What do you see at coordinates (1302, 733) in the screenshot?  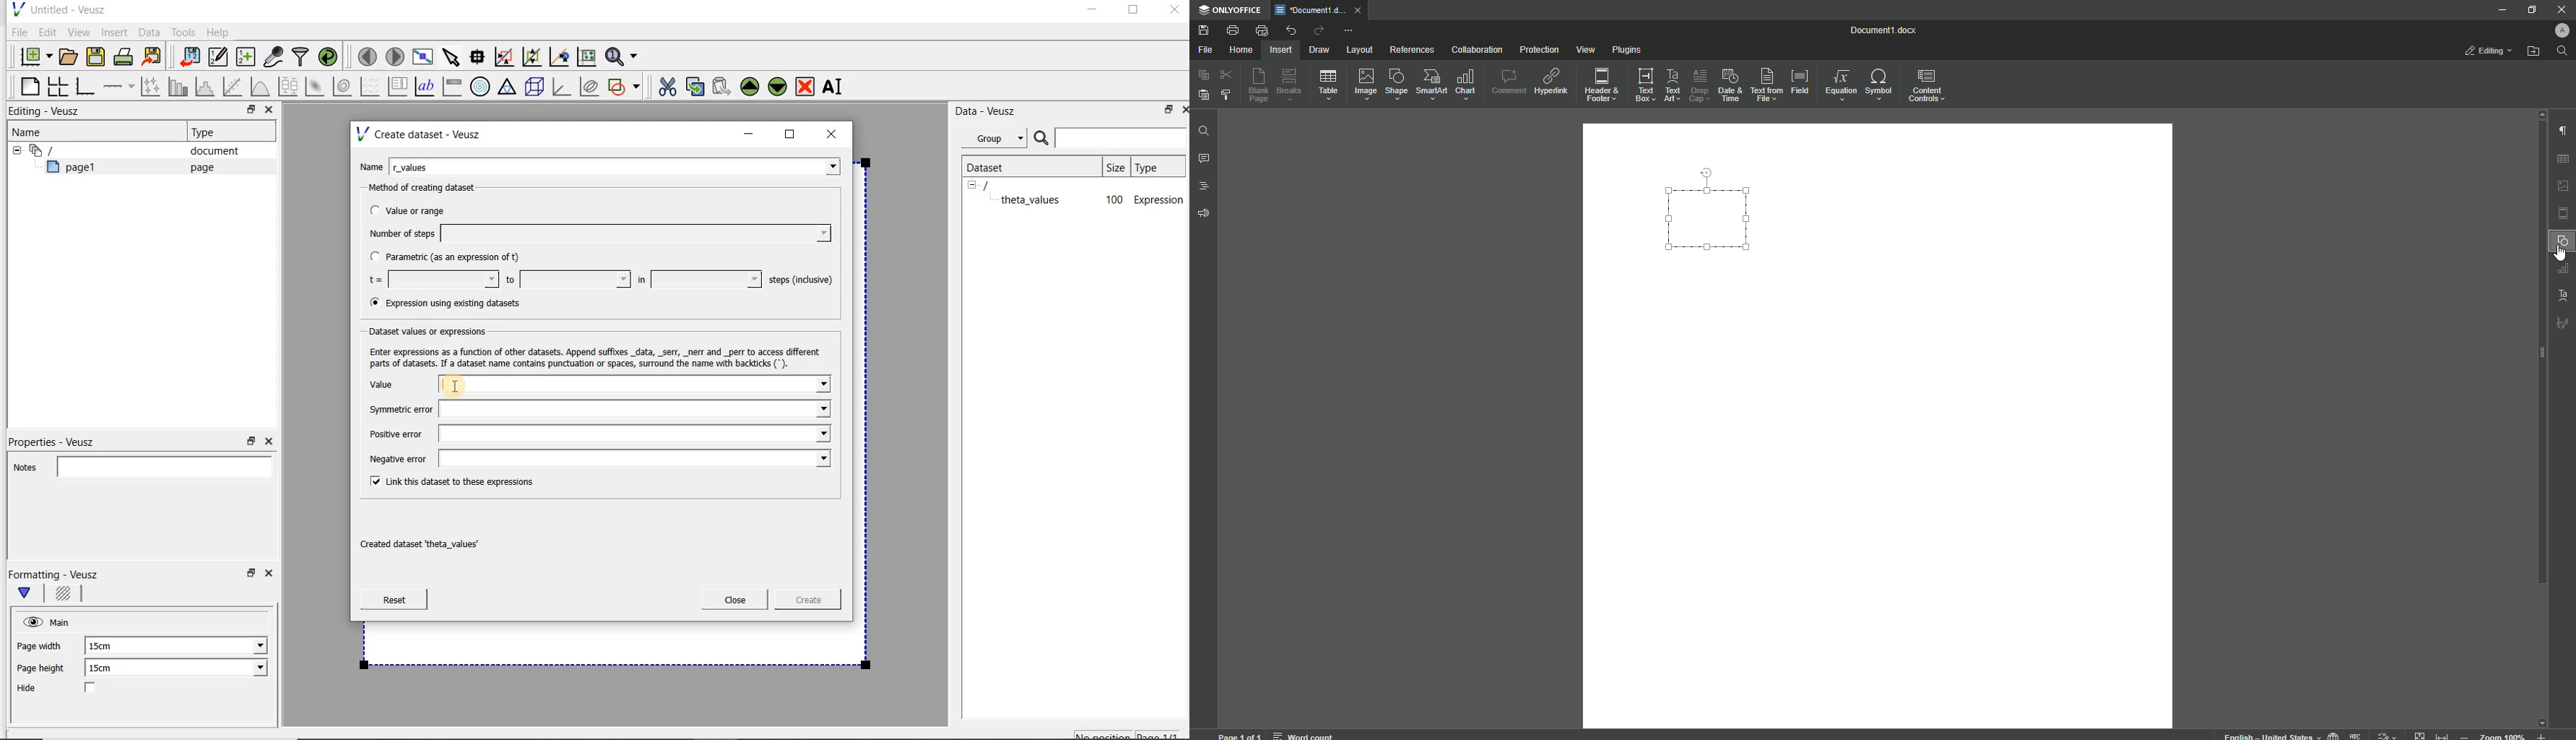 I see `word count` at bounding box center [1302, 733].